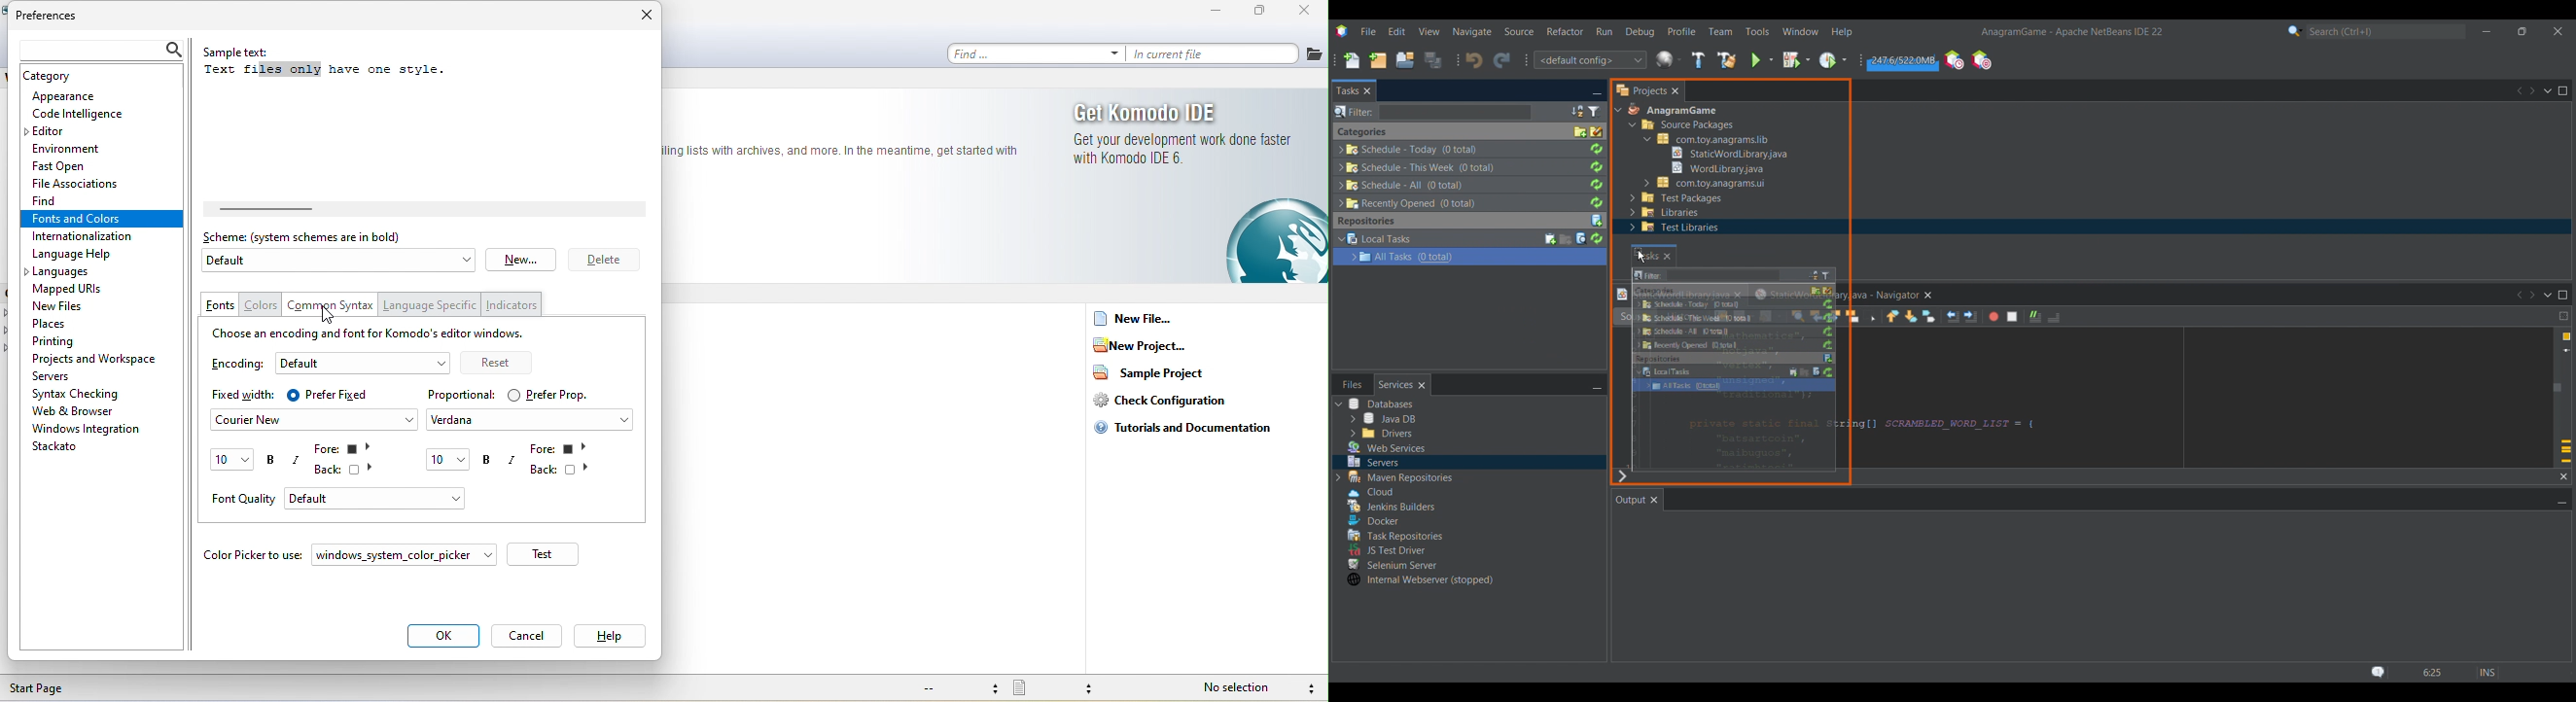  Describe the element at coordinates (62, 76) in the screenshot. I see `catagory` at that location.